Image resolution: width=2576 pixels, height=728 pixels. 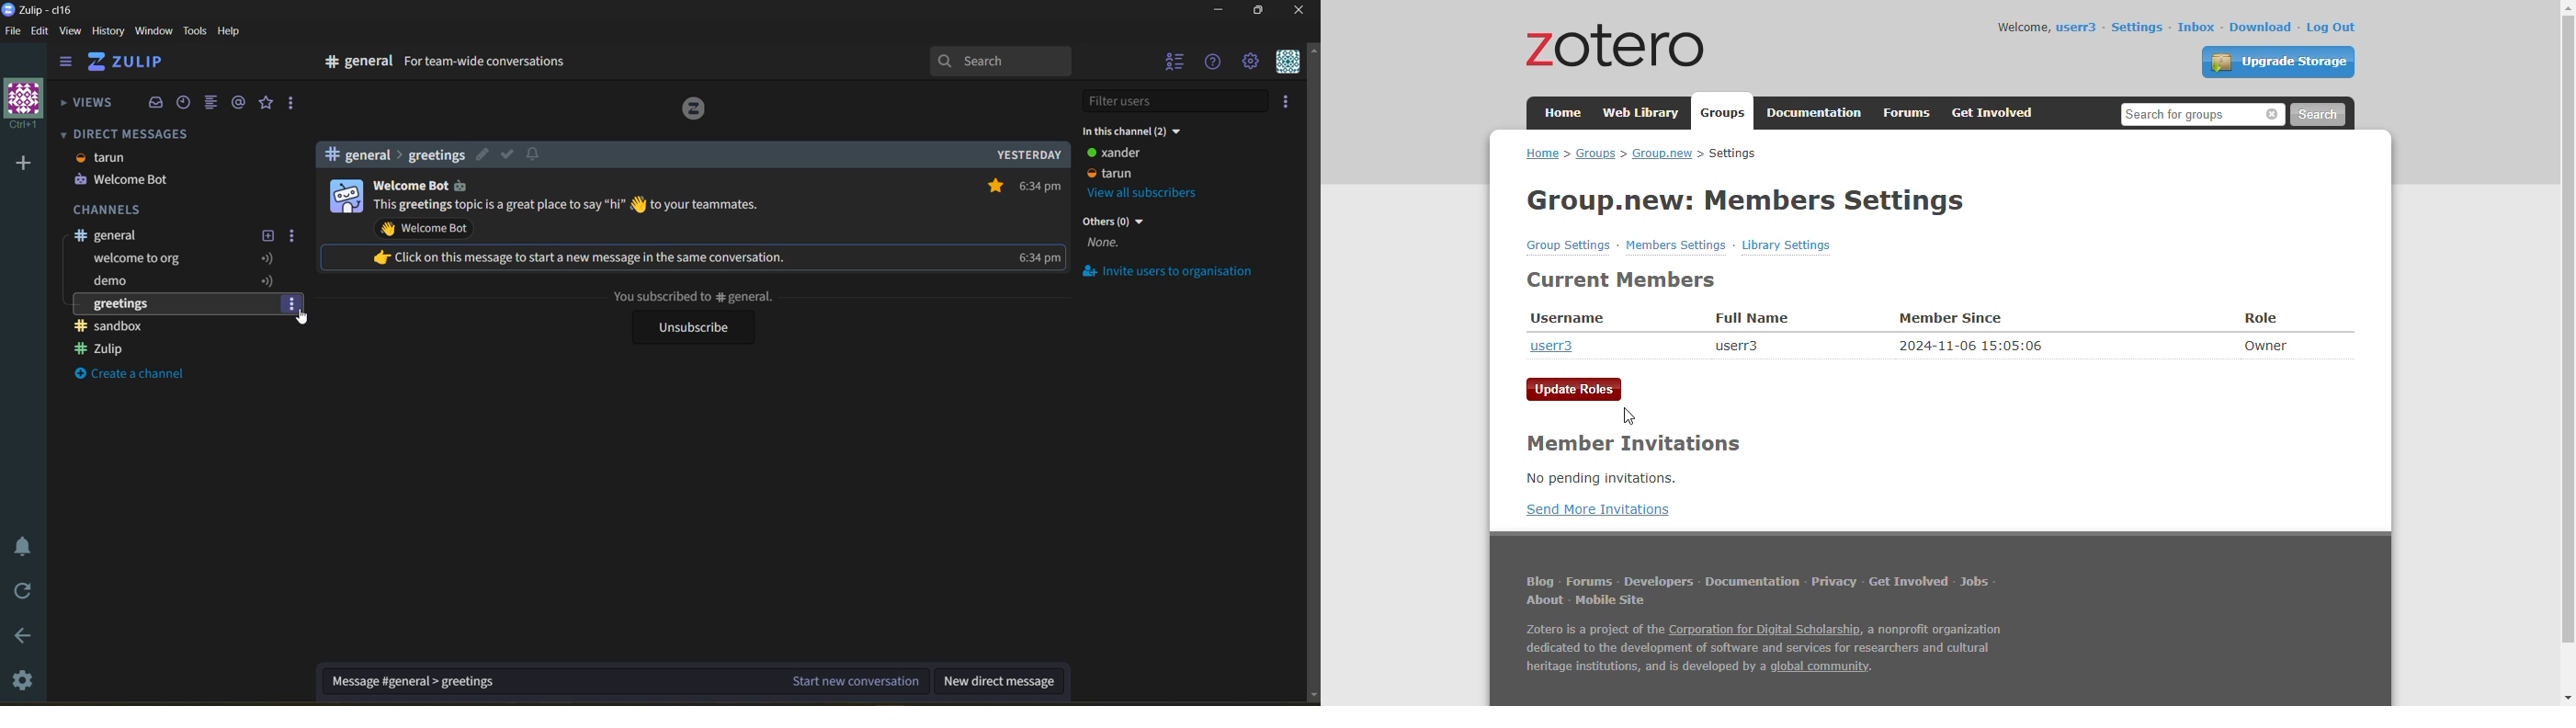 I want to click on search, so click(x=1002, y=61).